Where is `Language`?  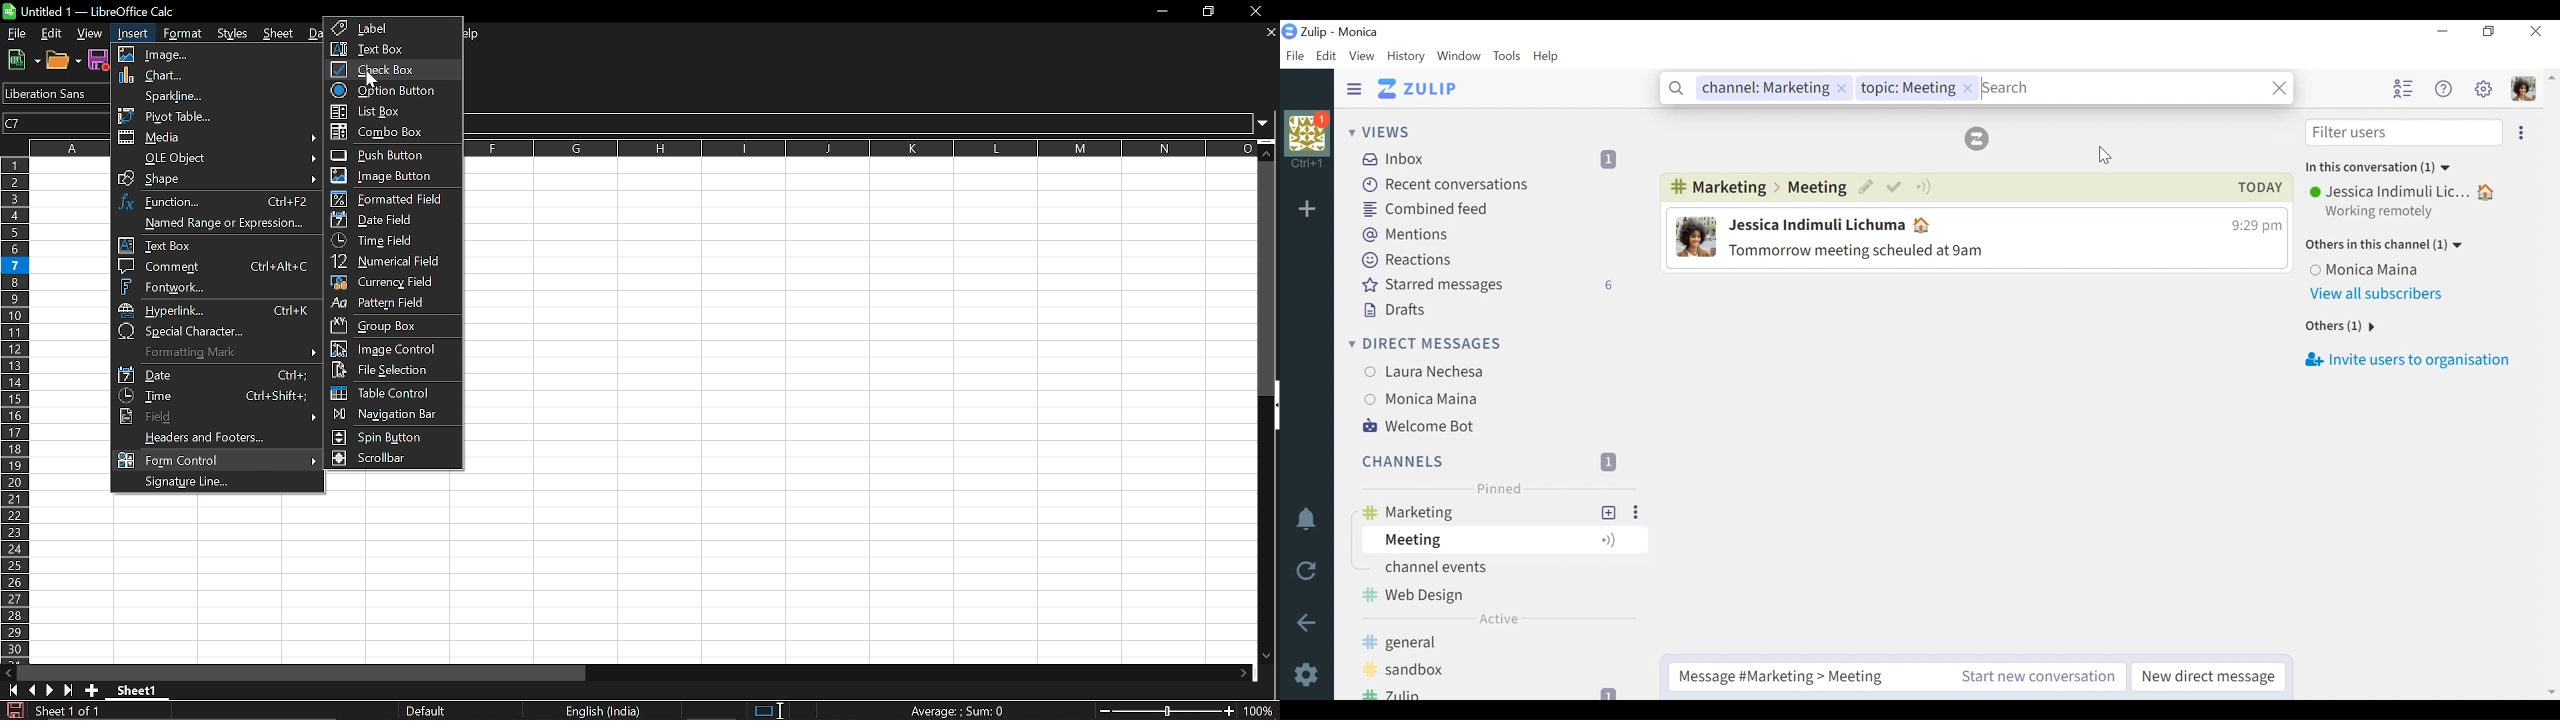
Language is located at coordinates (603, 712).